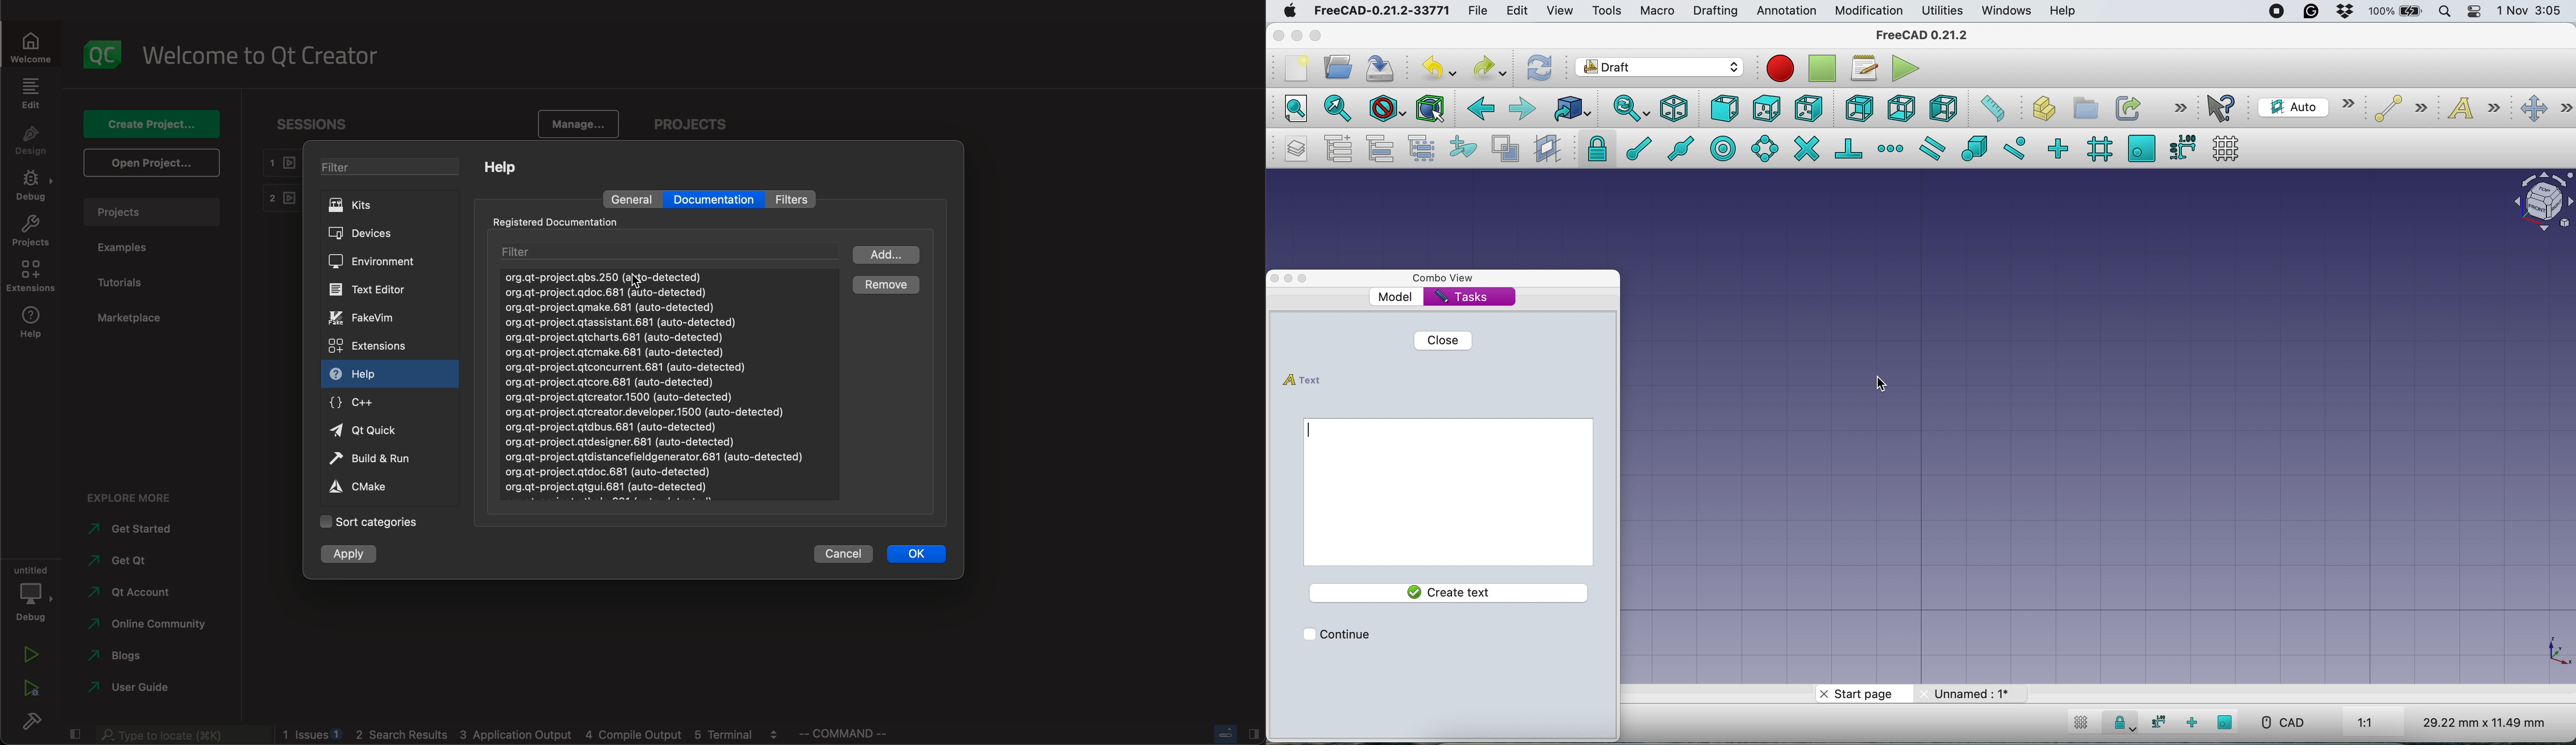 The image size is (2576, 756). What do you see at coordinates (133, 594) in the screenshot?
I see `account` at bounding box center [133, 594].